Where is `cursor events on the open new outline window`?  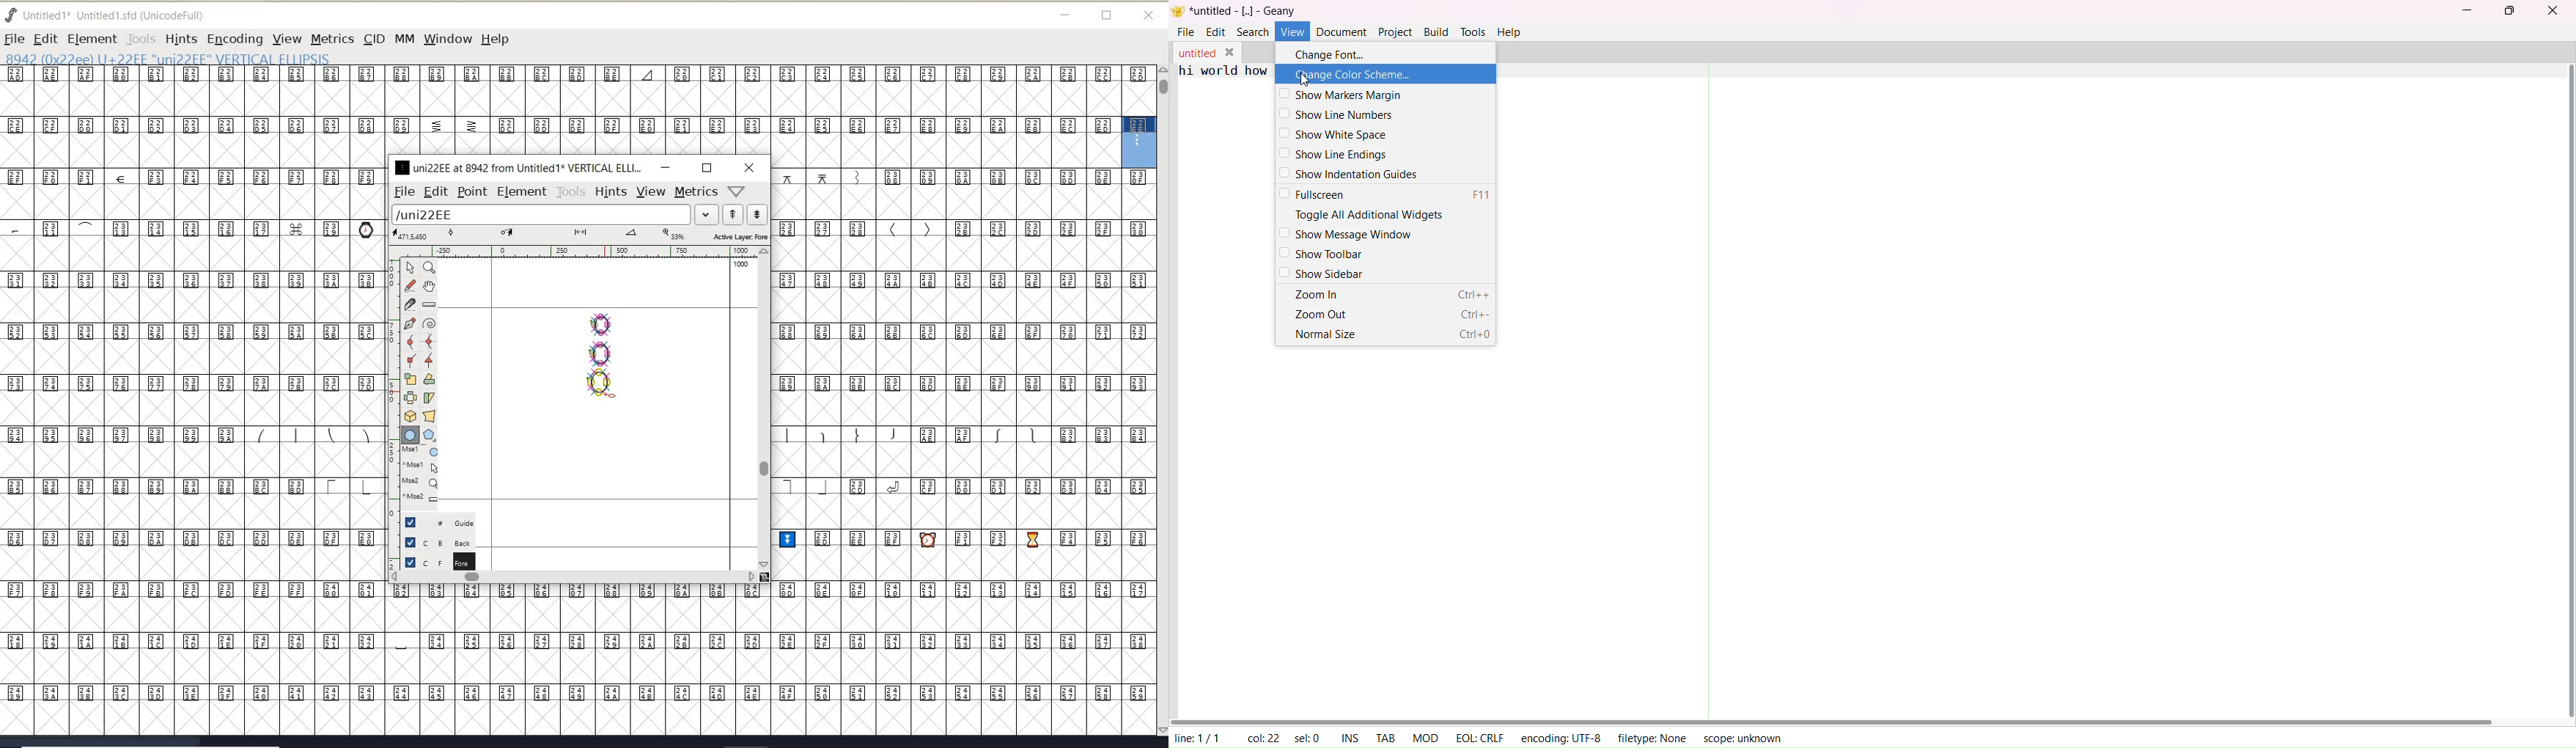
cursor events on the open new outline window is located at coordinates (422, 474).